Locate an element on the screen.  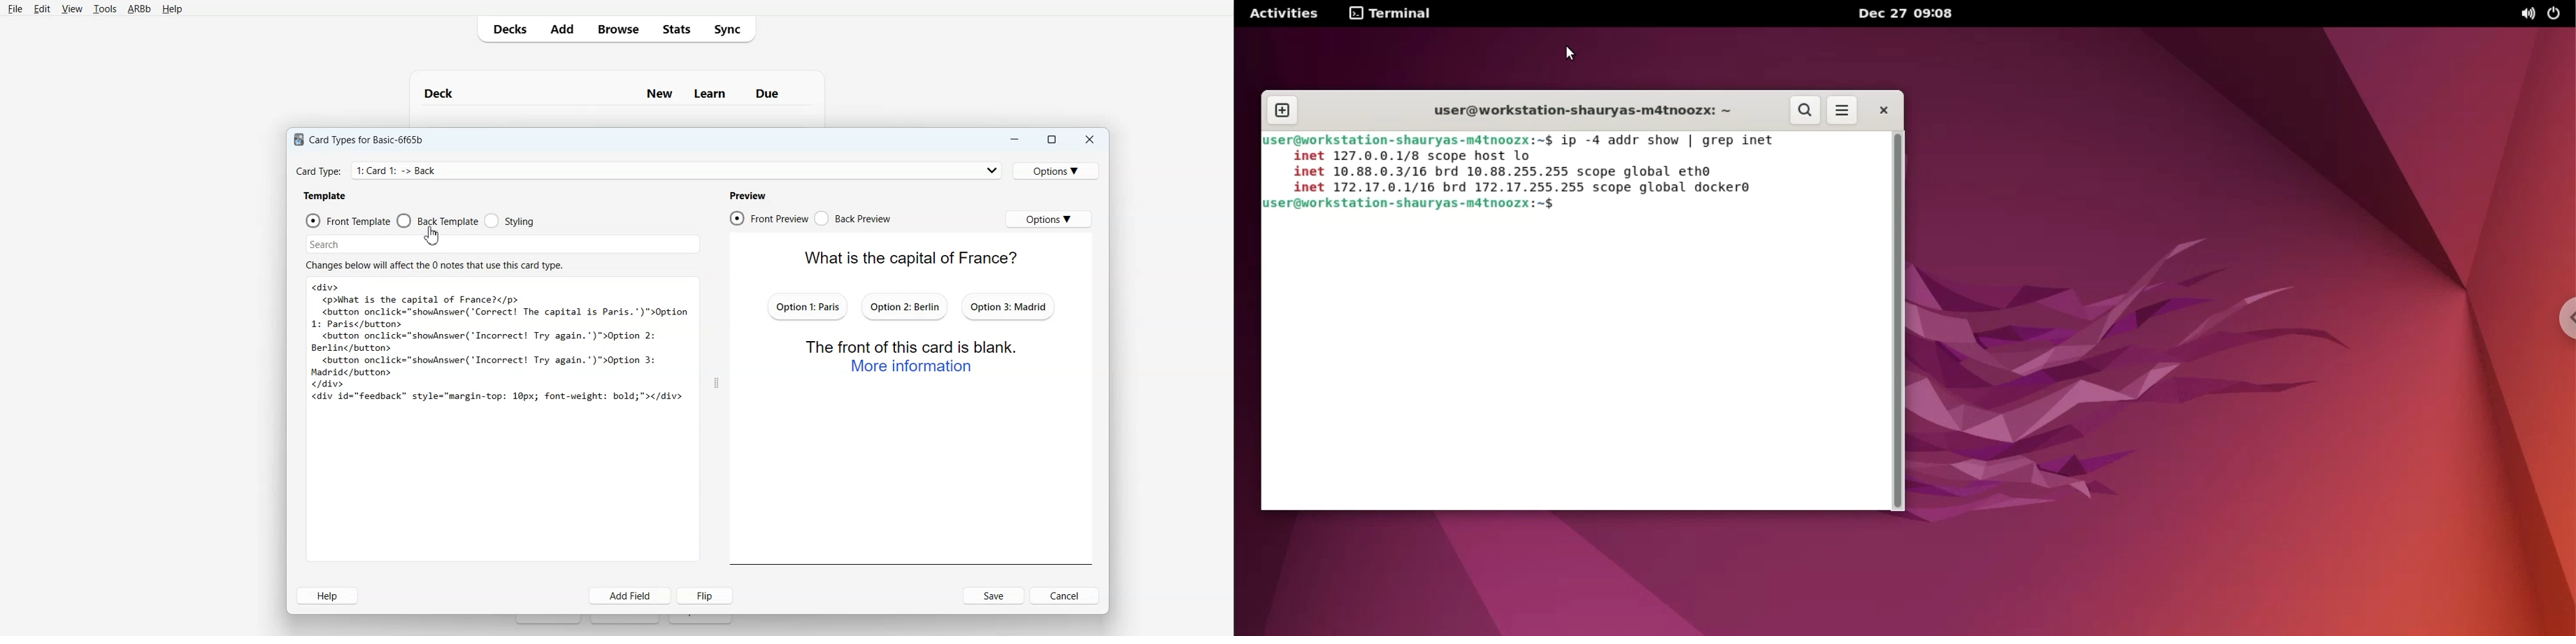
Flip is located at coordinates (706, 596).